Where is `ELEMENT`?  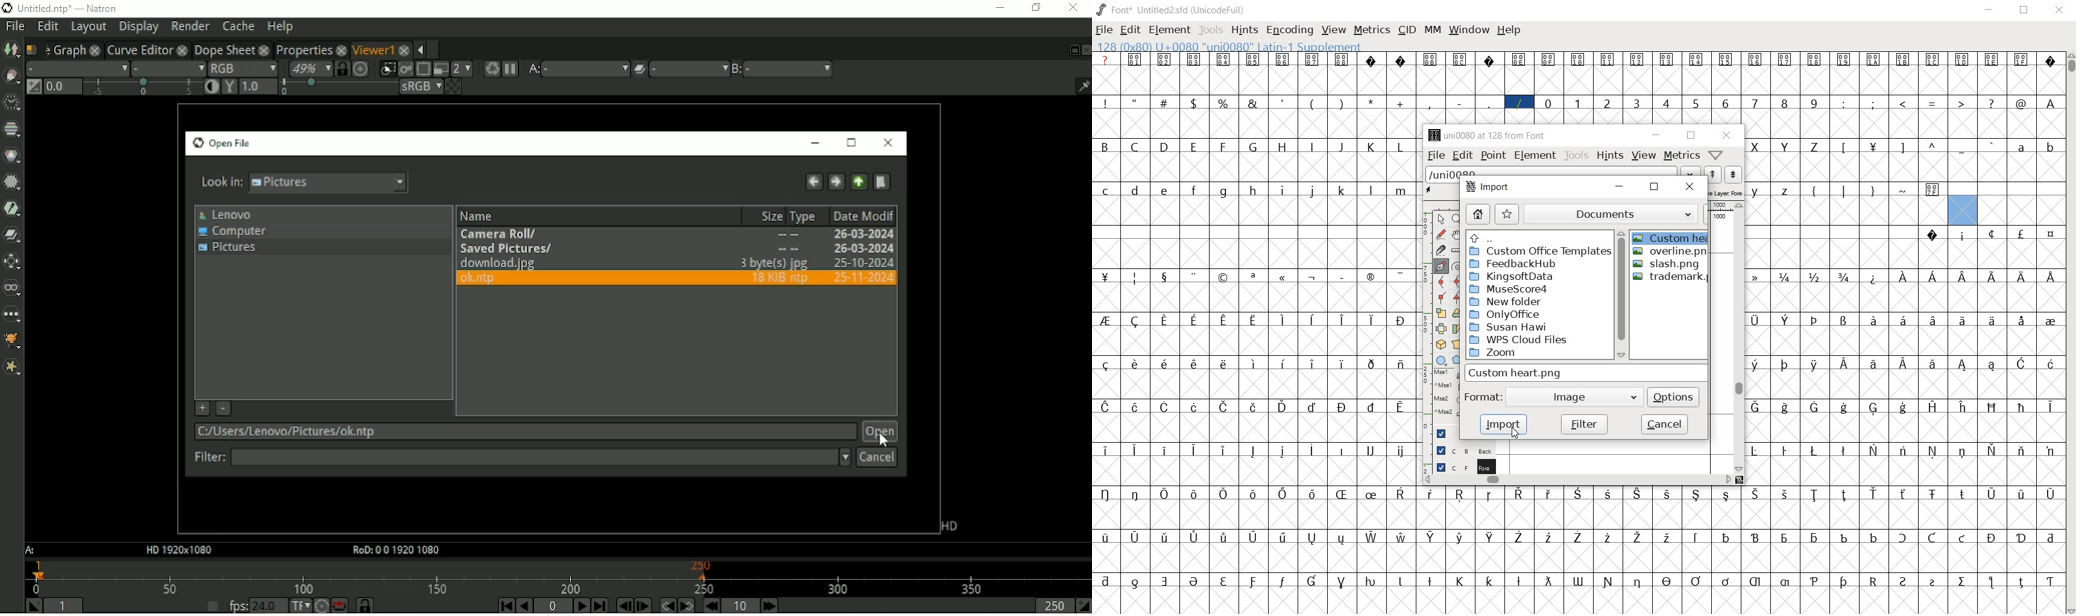
ELEMENT is located at coordinates (1170, 30).